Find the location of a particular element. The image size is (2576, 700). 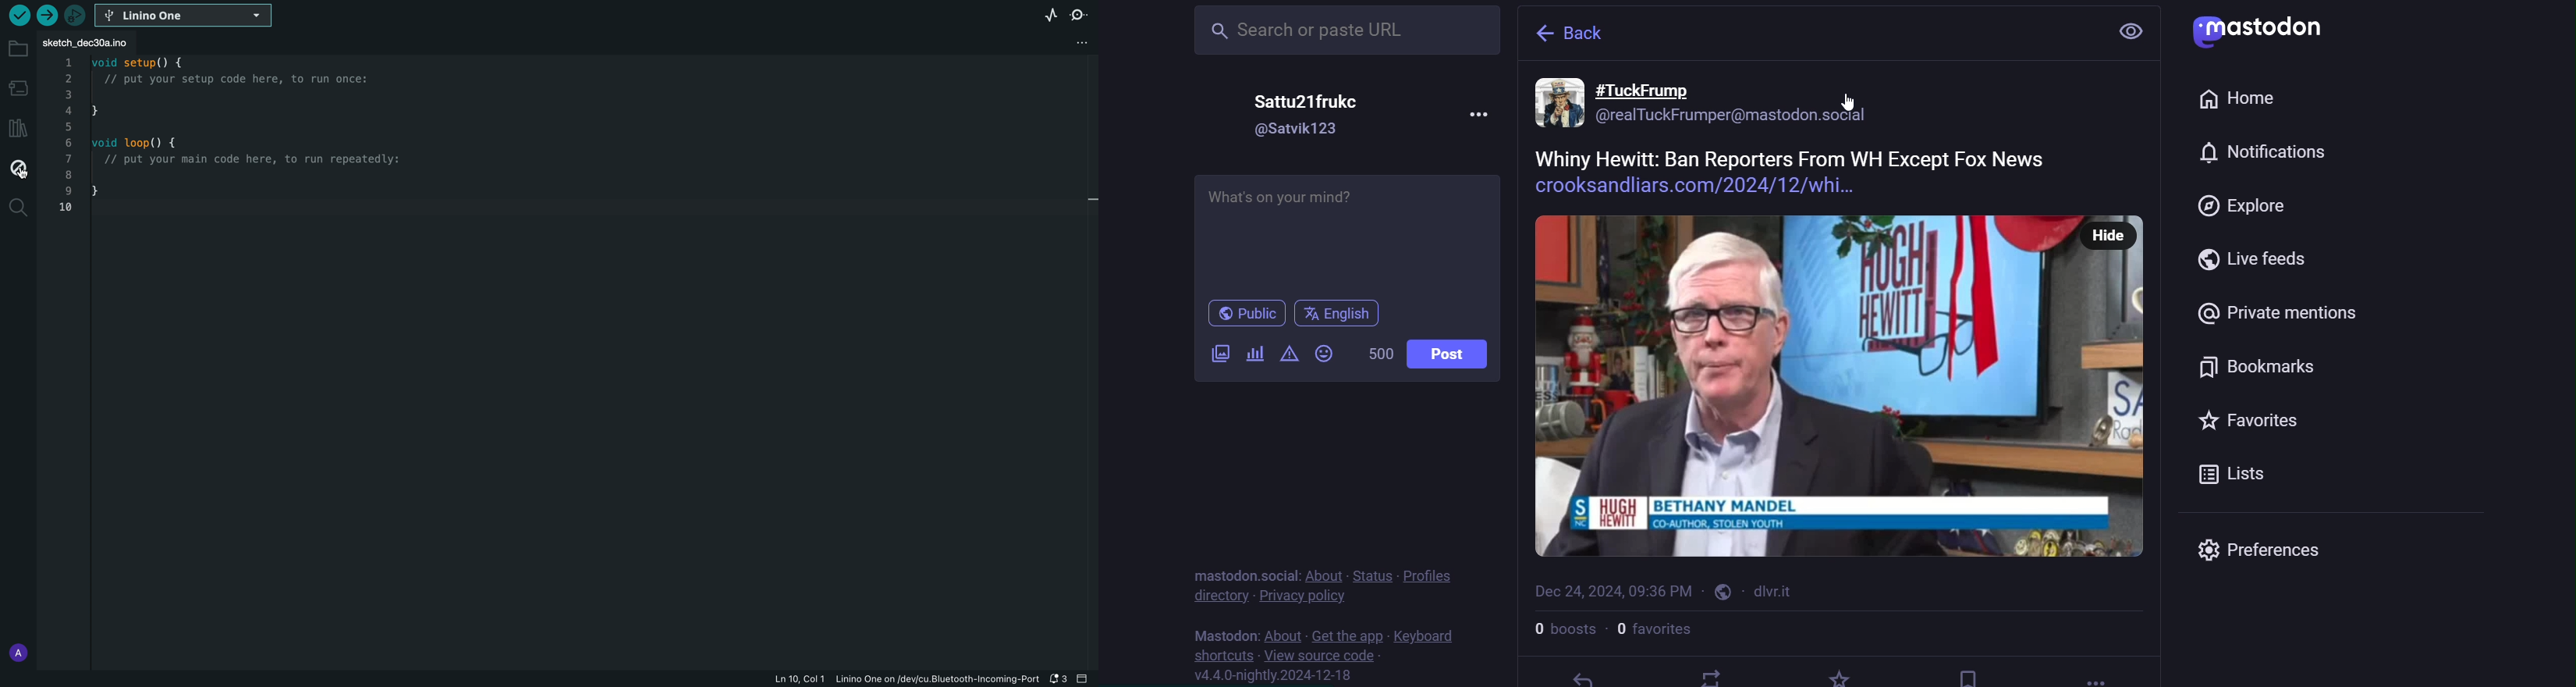

boost is located at coordinates (1712, 677).